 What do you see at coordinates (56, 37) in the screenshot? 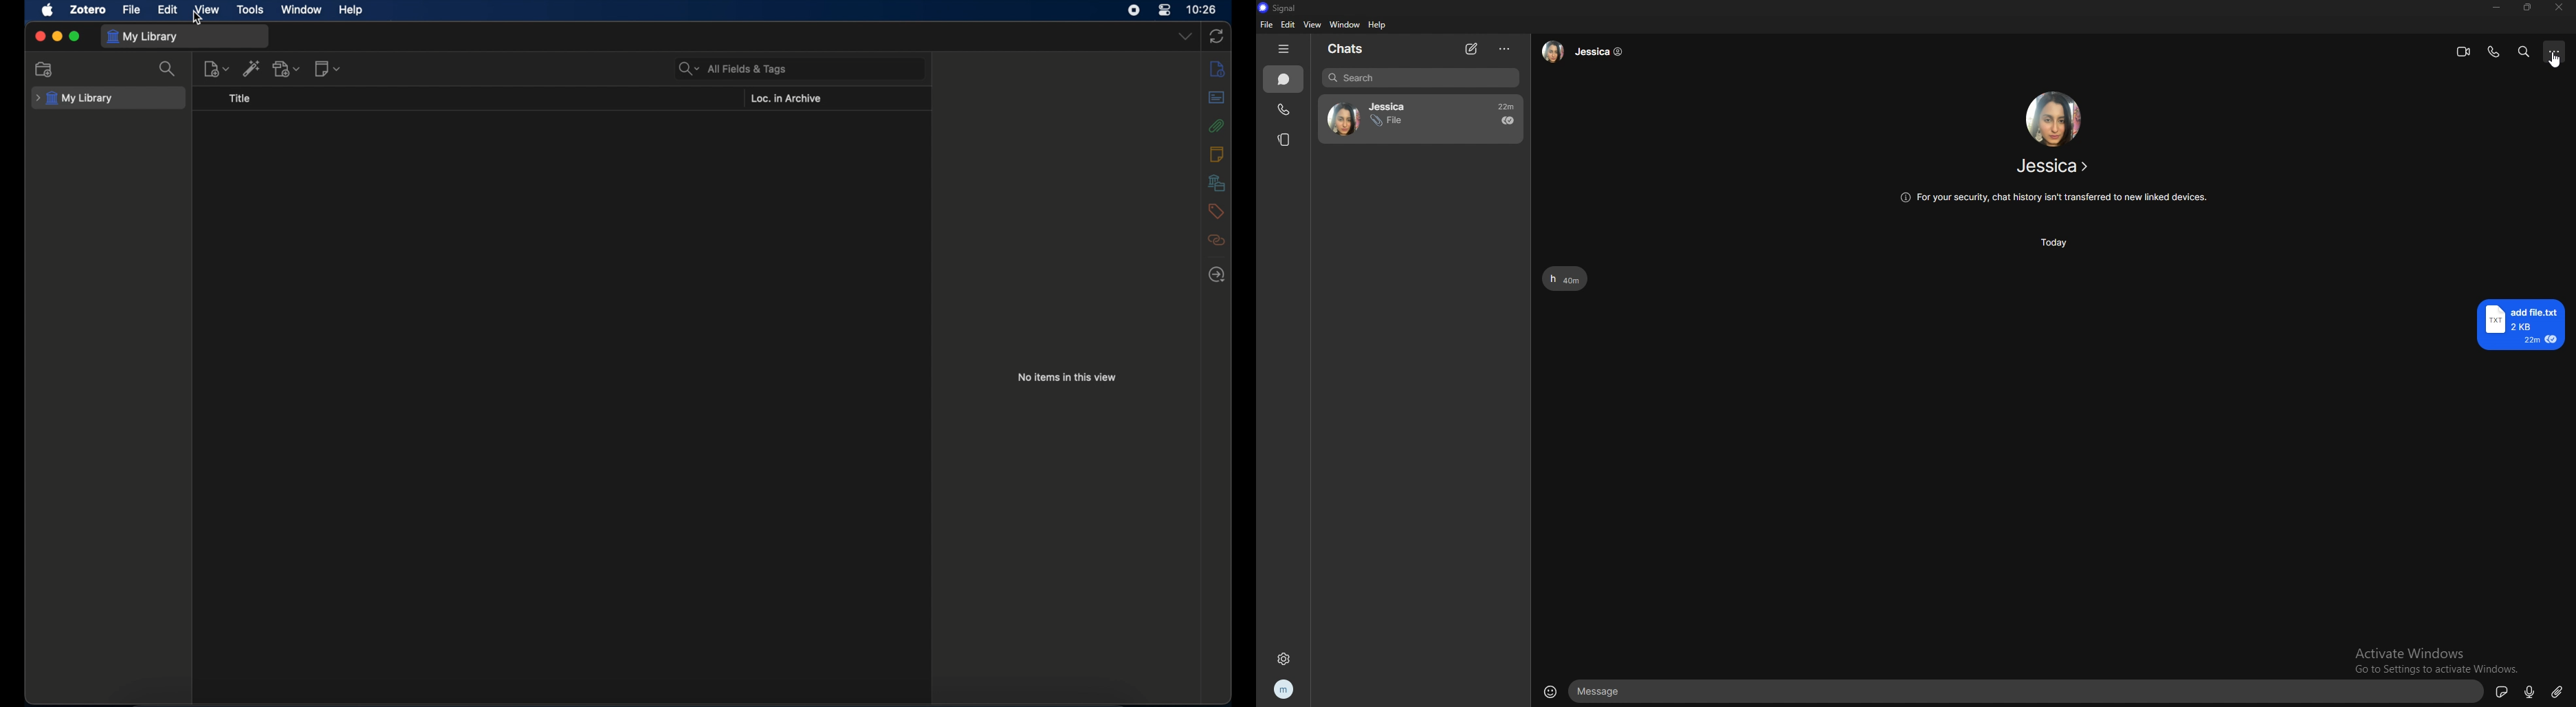
I see `minimize` at bounding box center [56, 37].